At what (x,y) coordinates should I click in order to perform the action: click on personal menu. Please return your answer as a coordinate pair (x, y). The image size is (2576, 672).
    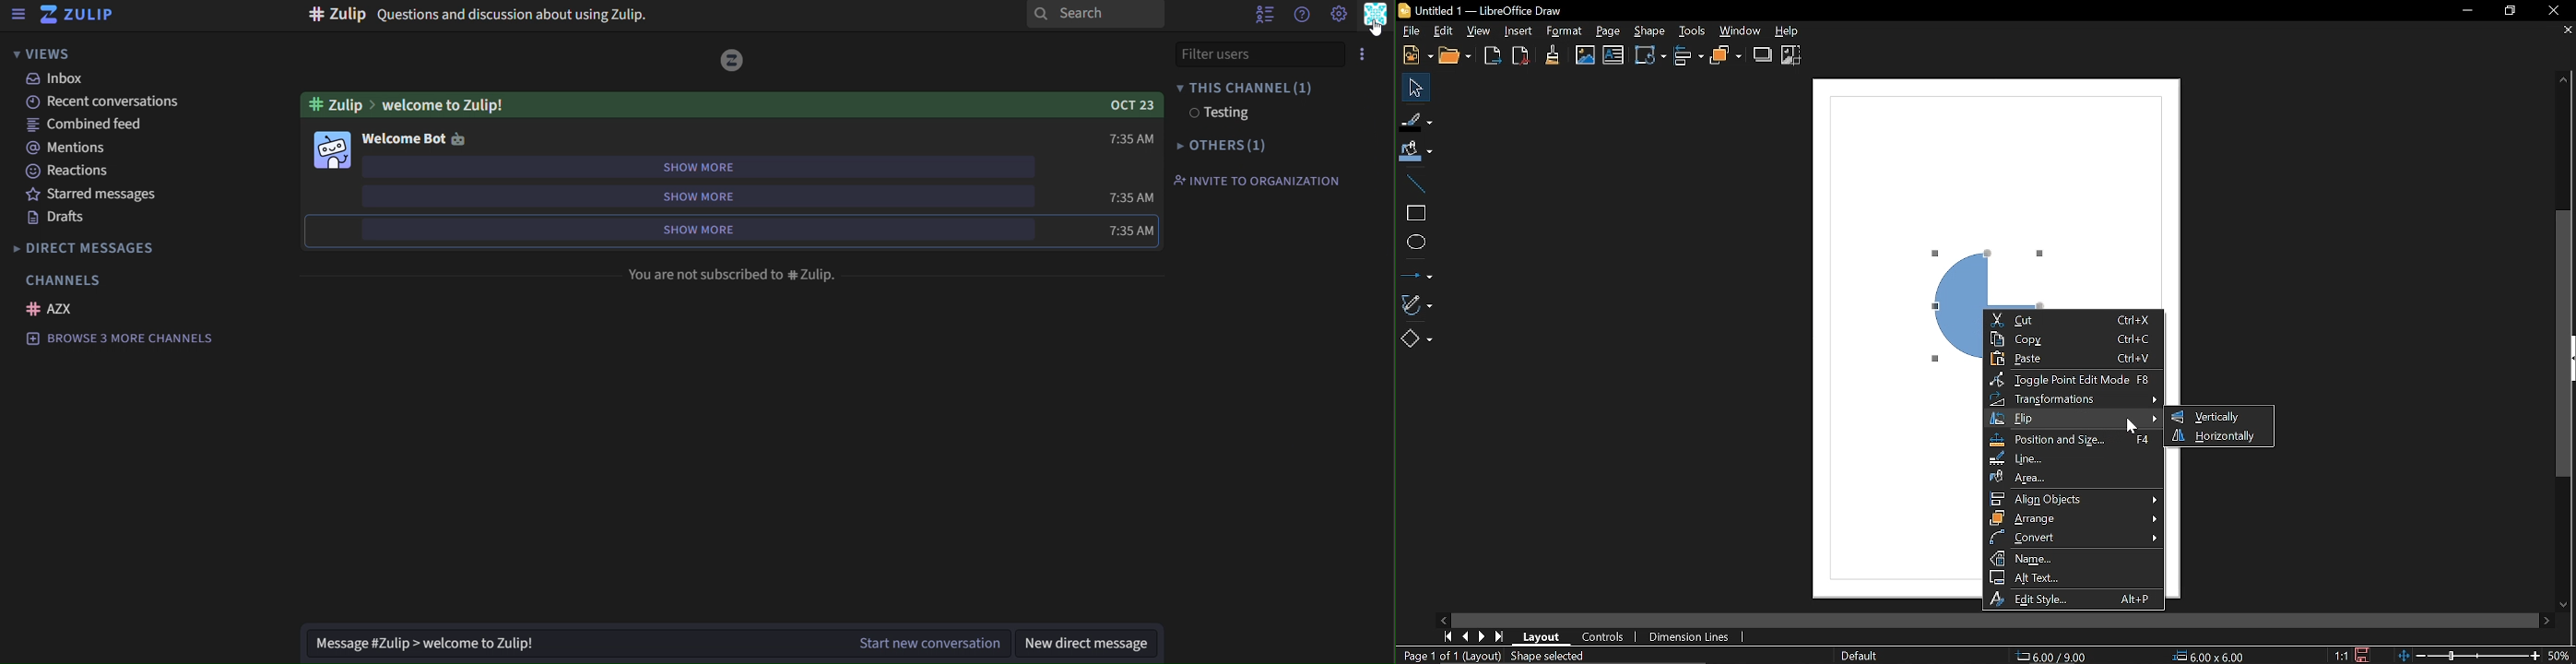
    Looking at the image, I should click on (1375, 20).